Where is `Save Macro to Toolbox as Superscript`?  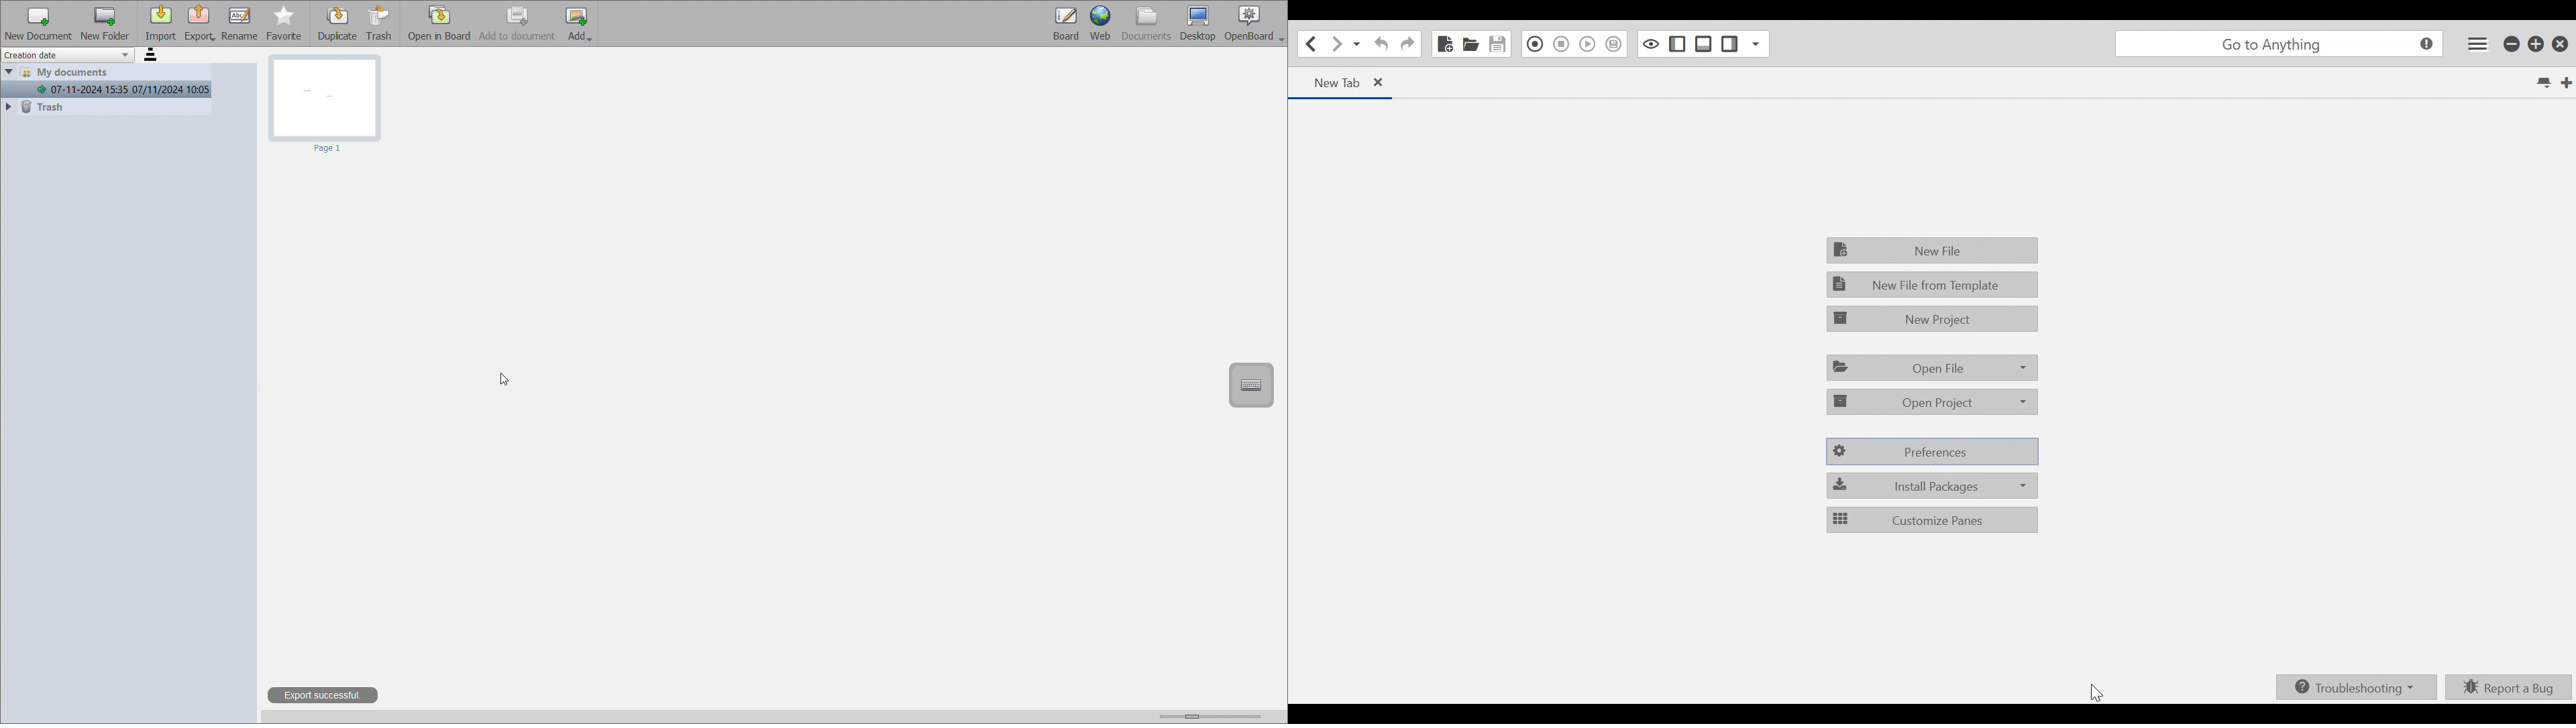
Save Macro to Toolbox as Superscript is located at coordinates (1613, 44).